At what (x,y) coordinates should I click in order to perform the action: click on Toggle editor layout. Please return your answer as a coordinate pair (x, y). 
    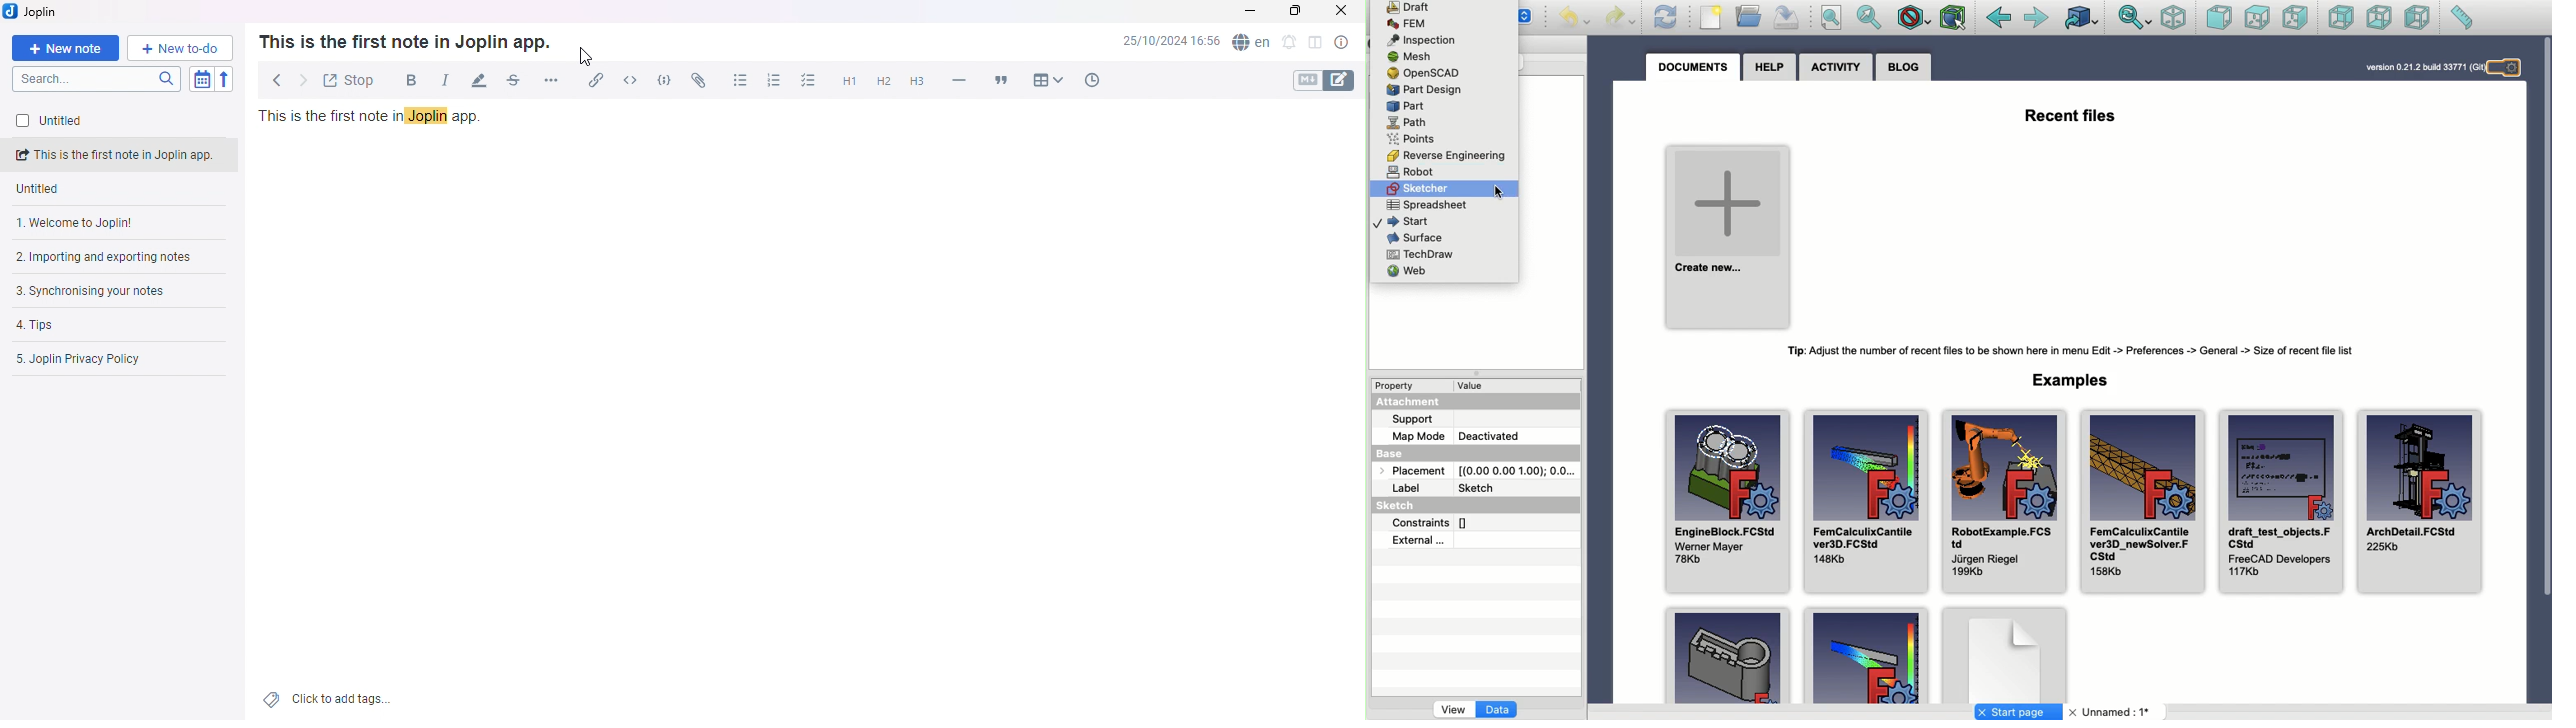
    Looking at the image, I should click on (1312, 44).